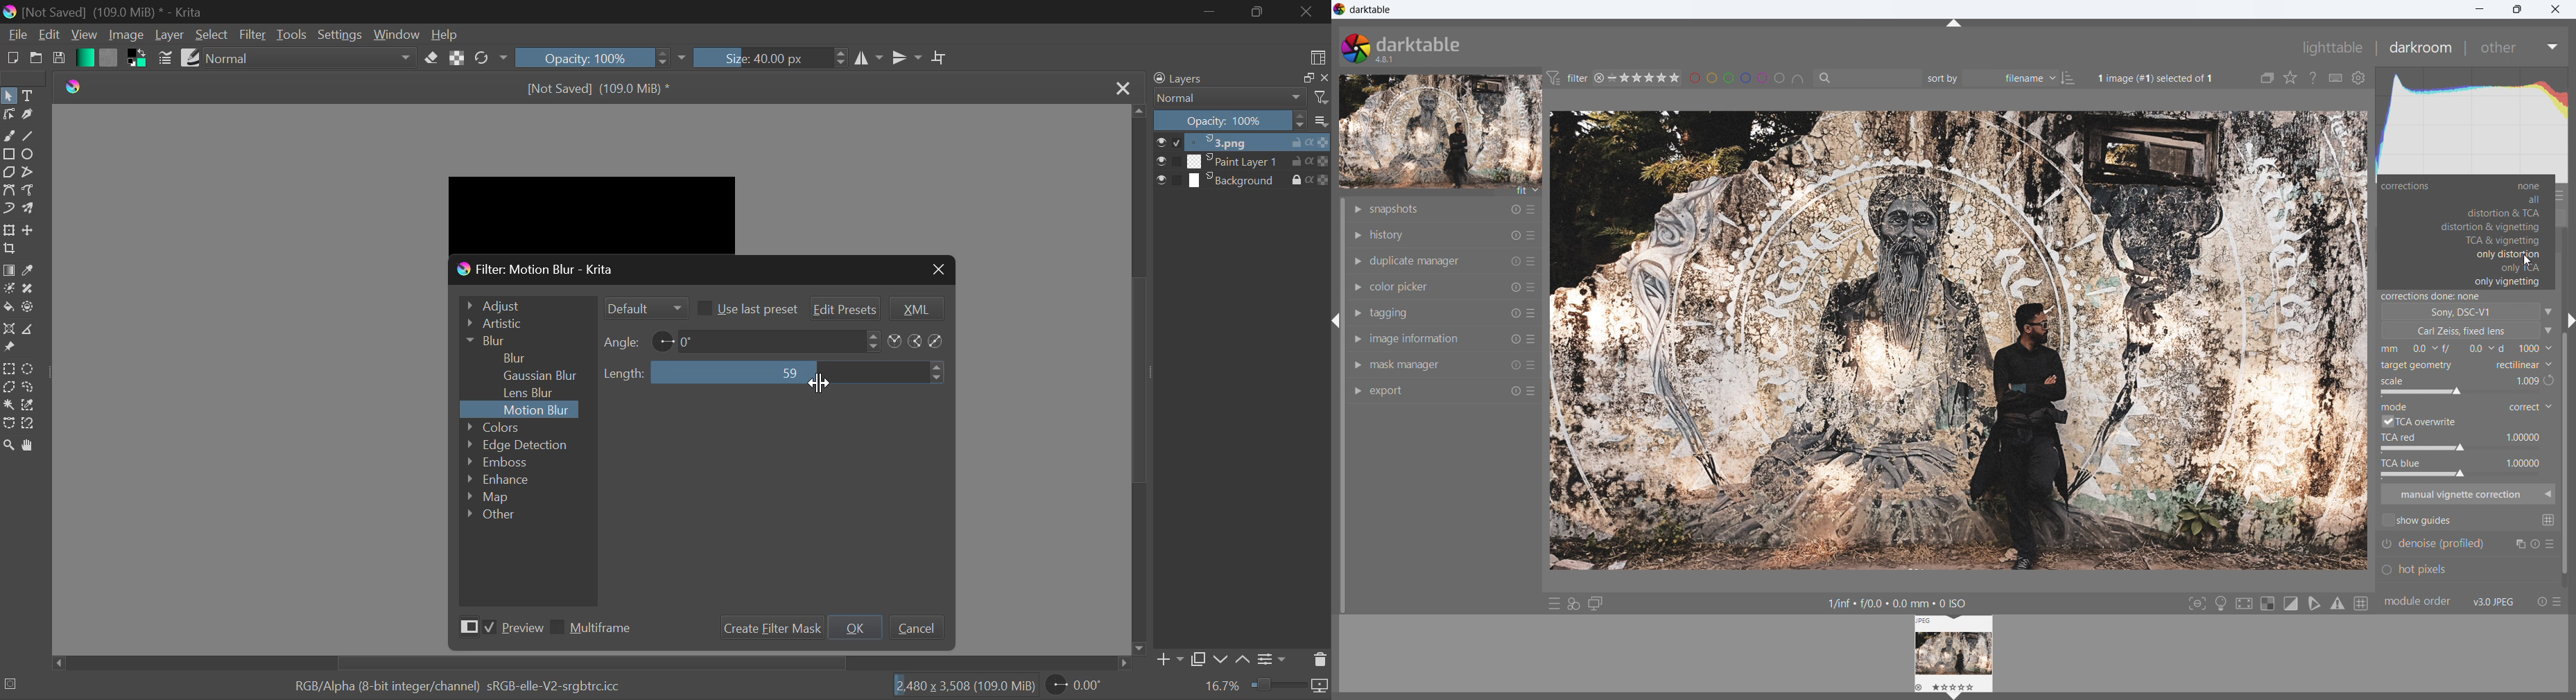 This screenshot has height=700, width=2576. What do you see at coordinates (1359, 261) in the screenshot?
I see `show module` at bounding box center [1359, 261].